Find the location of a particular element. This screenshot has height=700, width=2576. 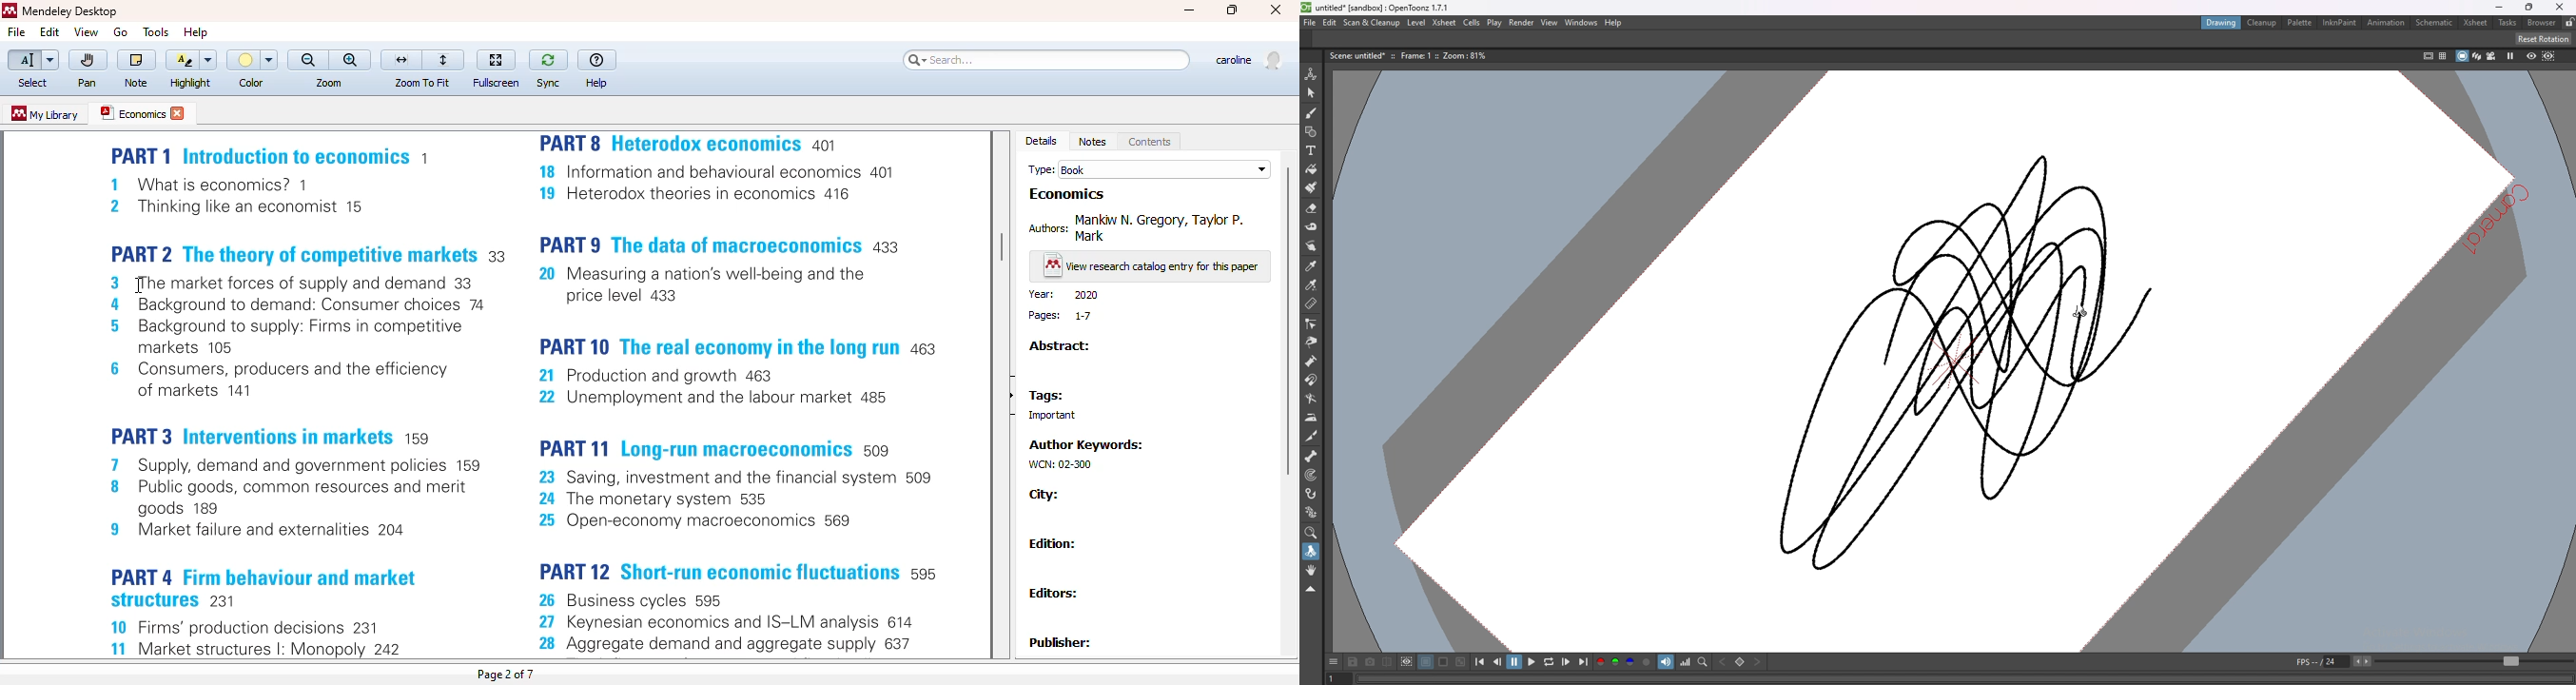

select is located at coordinates (32, 84).